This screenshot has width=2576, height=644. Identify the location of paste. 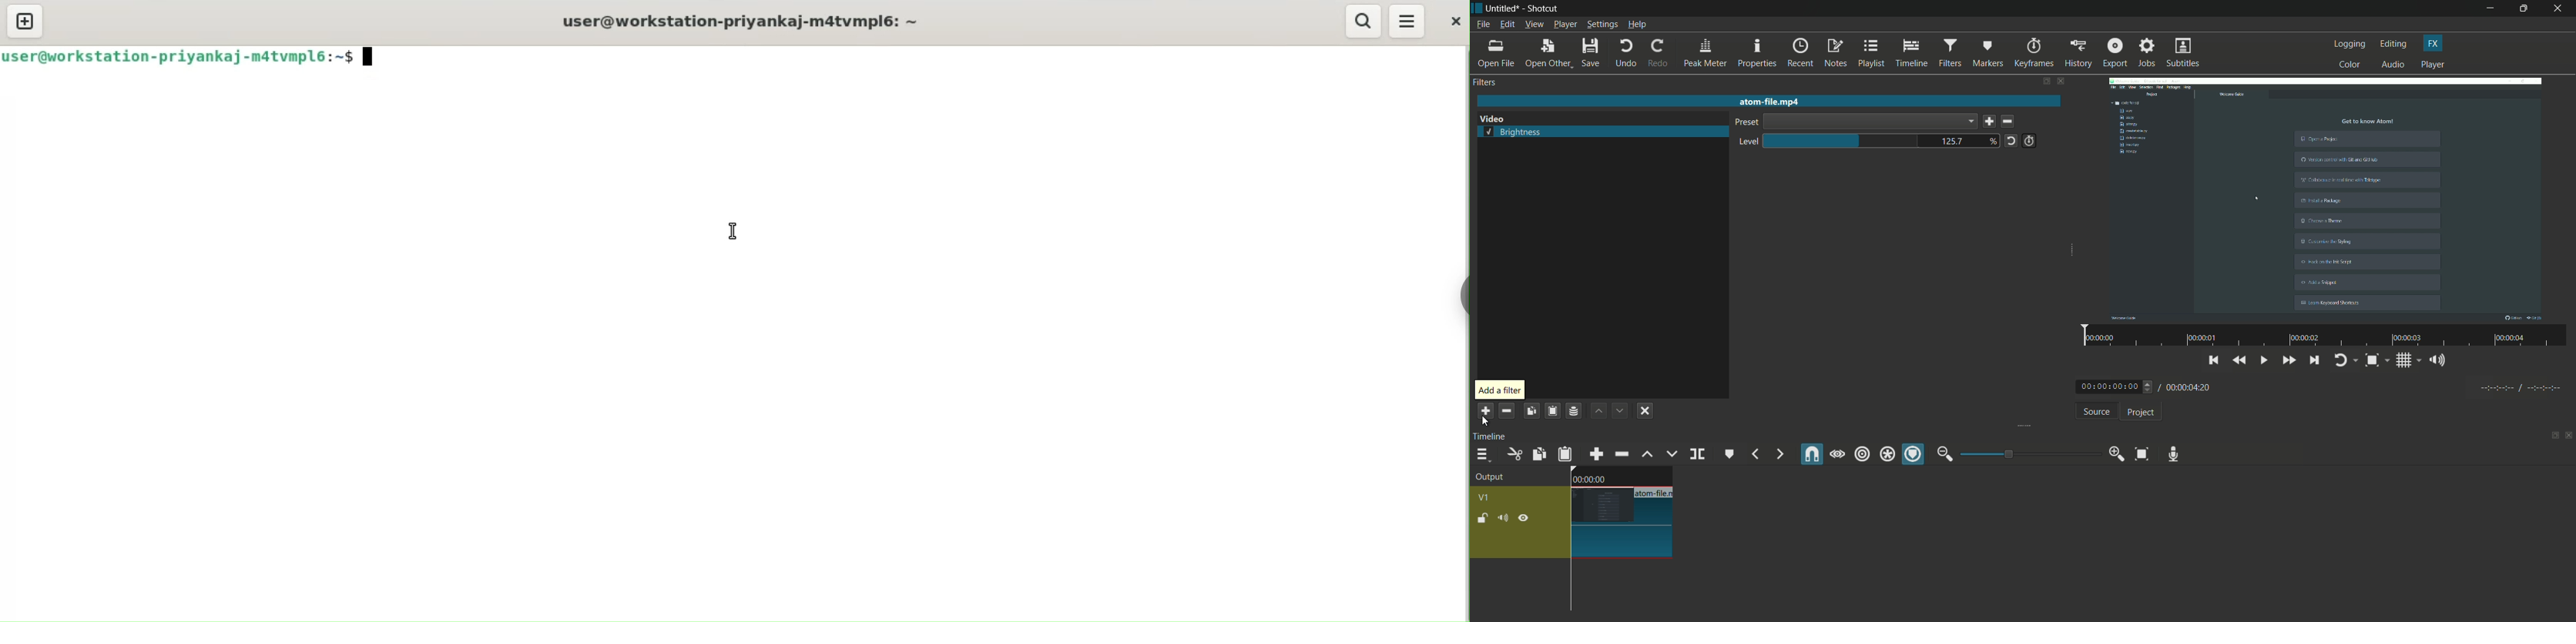
(1565, 454).